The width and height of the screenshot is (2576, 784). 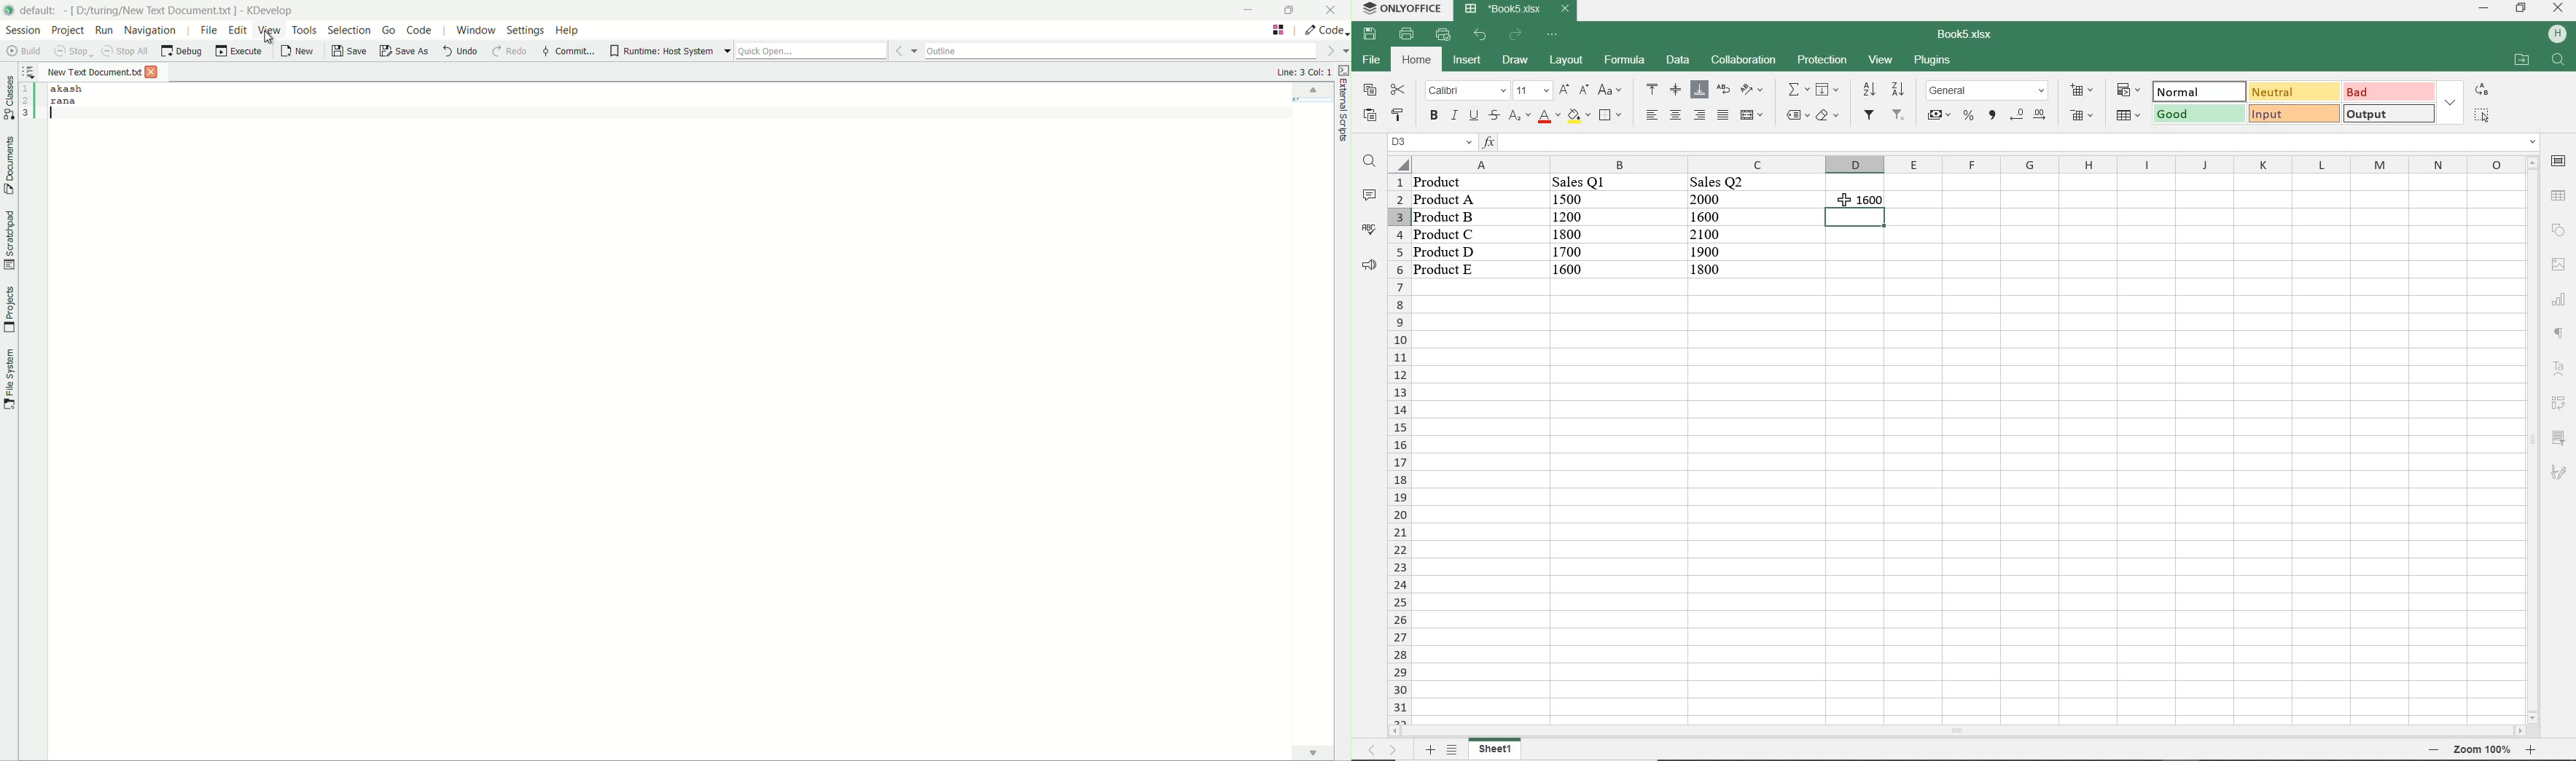 I want to click on pivot table, so click(x=2559, y=404).